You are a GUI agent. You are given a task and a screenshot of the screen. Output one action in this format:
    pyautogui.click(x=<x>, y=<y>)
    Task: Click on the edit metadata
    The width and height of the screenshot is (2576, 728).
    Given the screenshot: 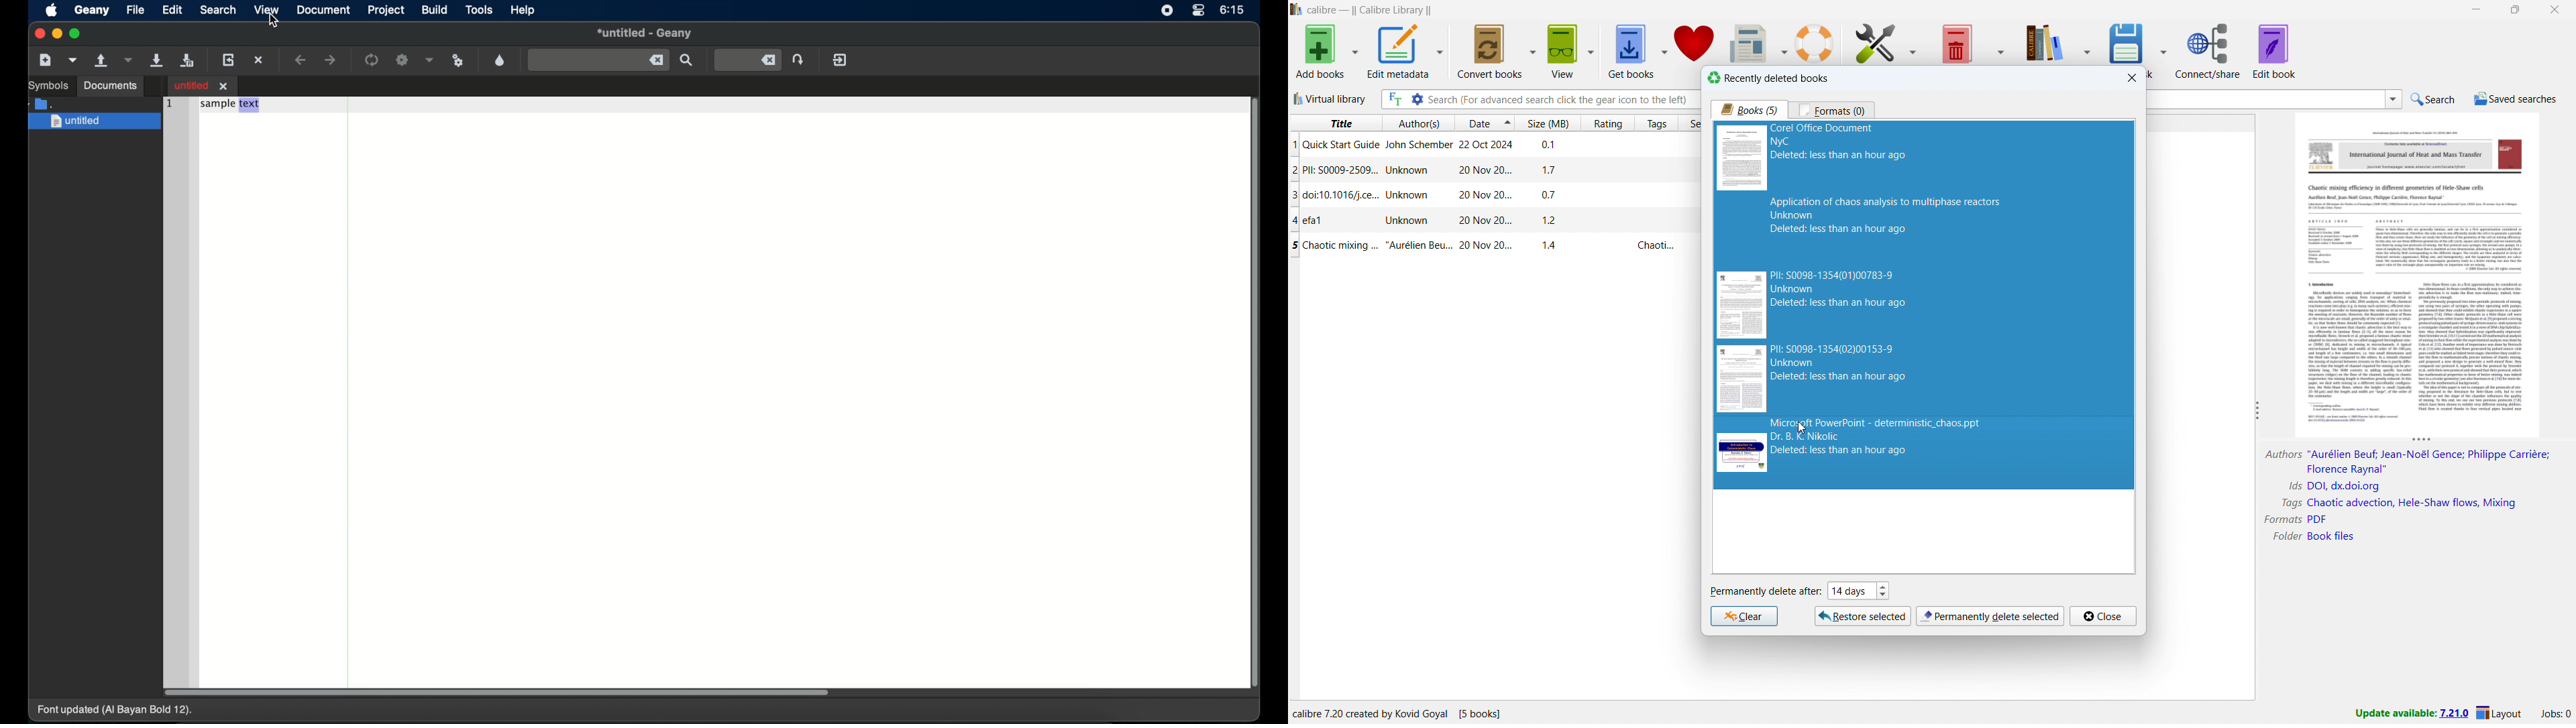 What is the action you would take?
    pyautogui.click(x=1398, y=52)
    